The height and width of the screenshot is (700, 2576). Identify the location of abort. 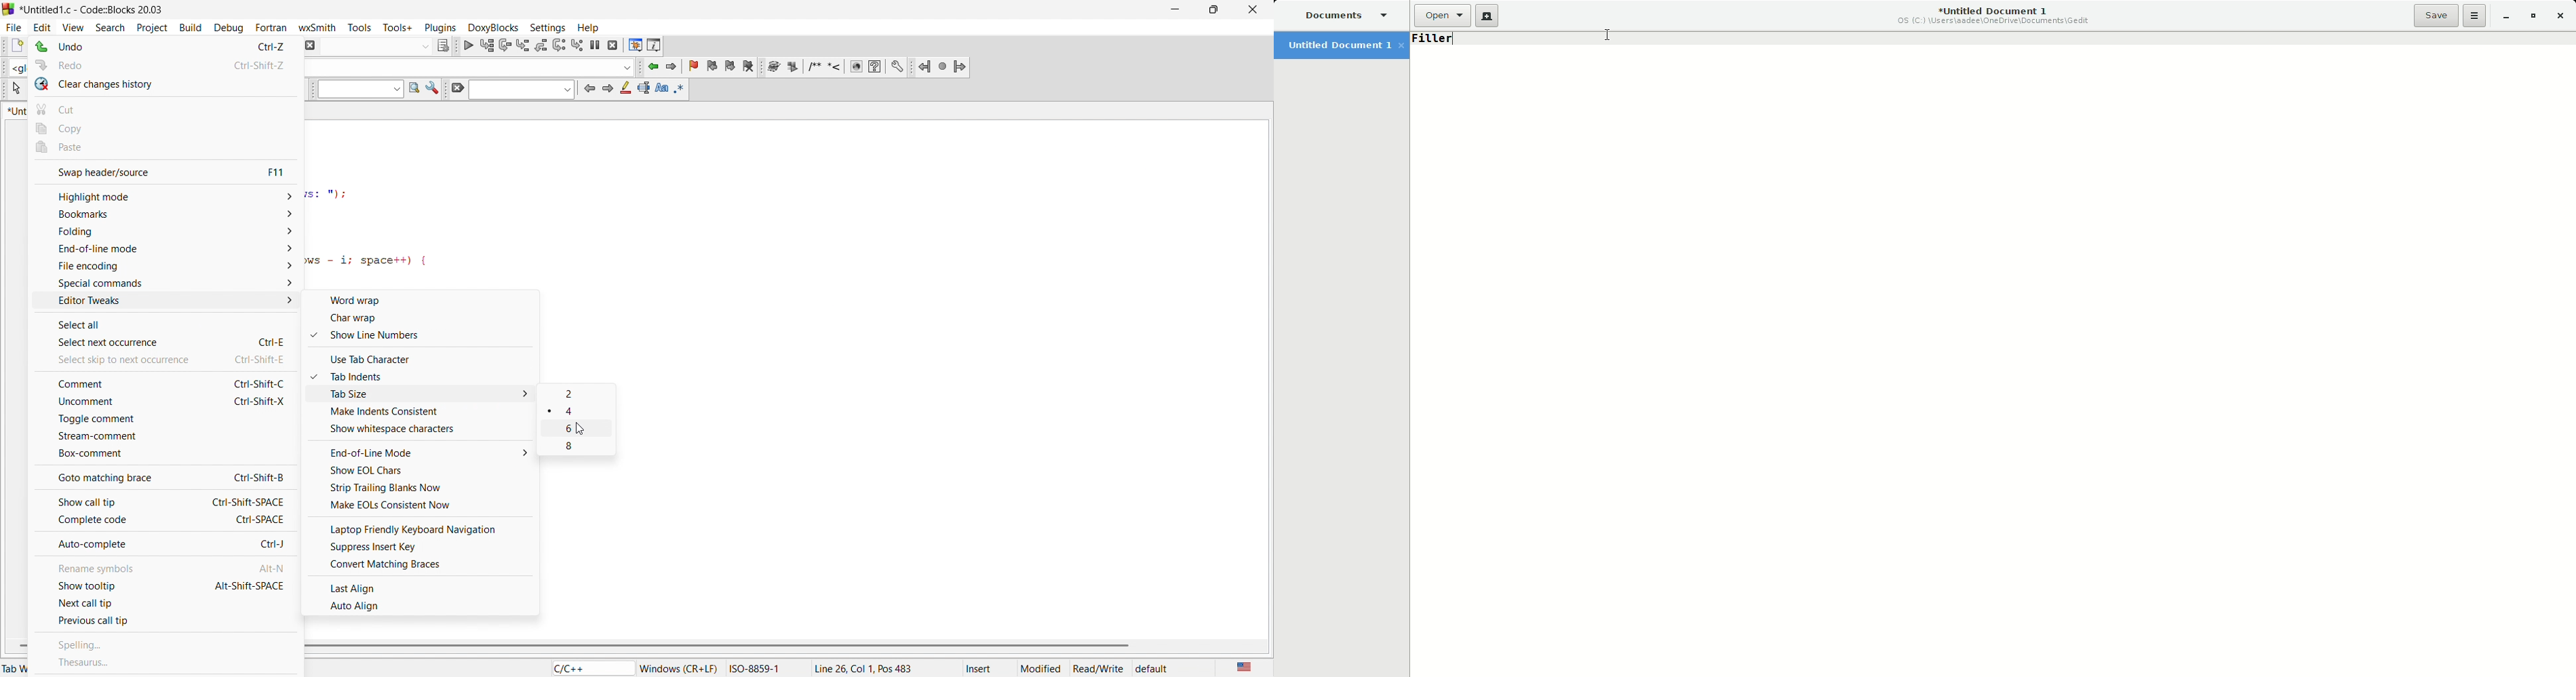
(313, 44).